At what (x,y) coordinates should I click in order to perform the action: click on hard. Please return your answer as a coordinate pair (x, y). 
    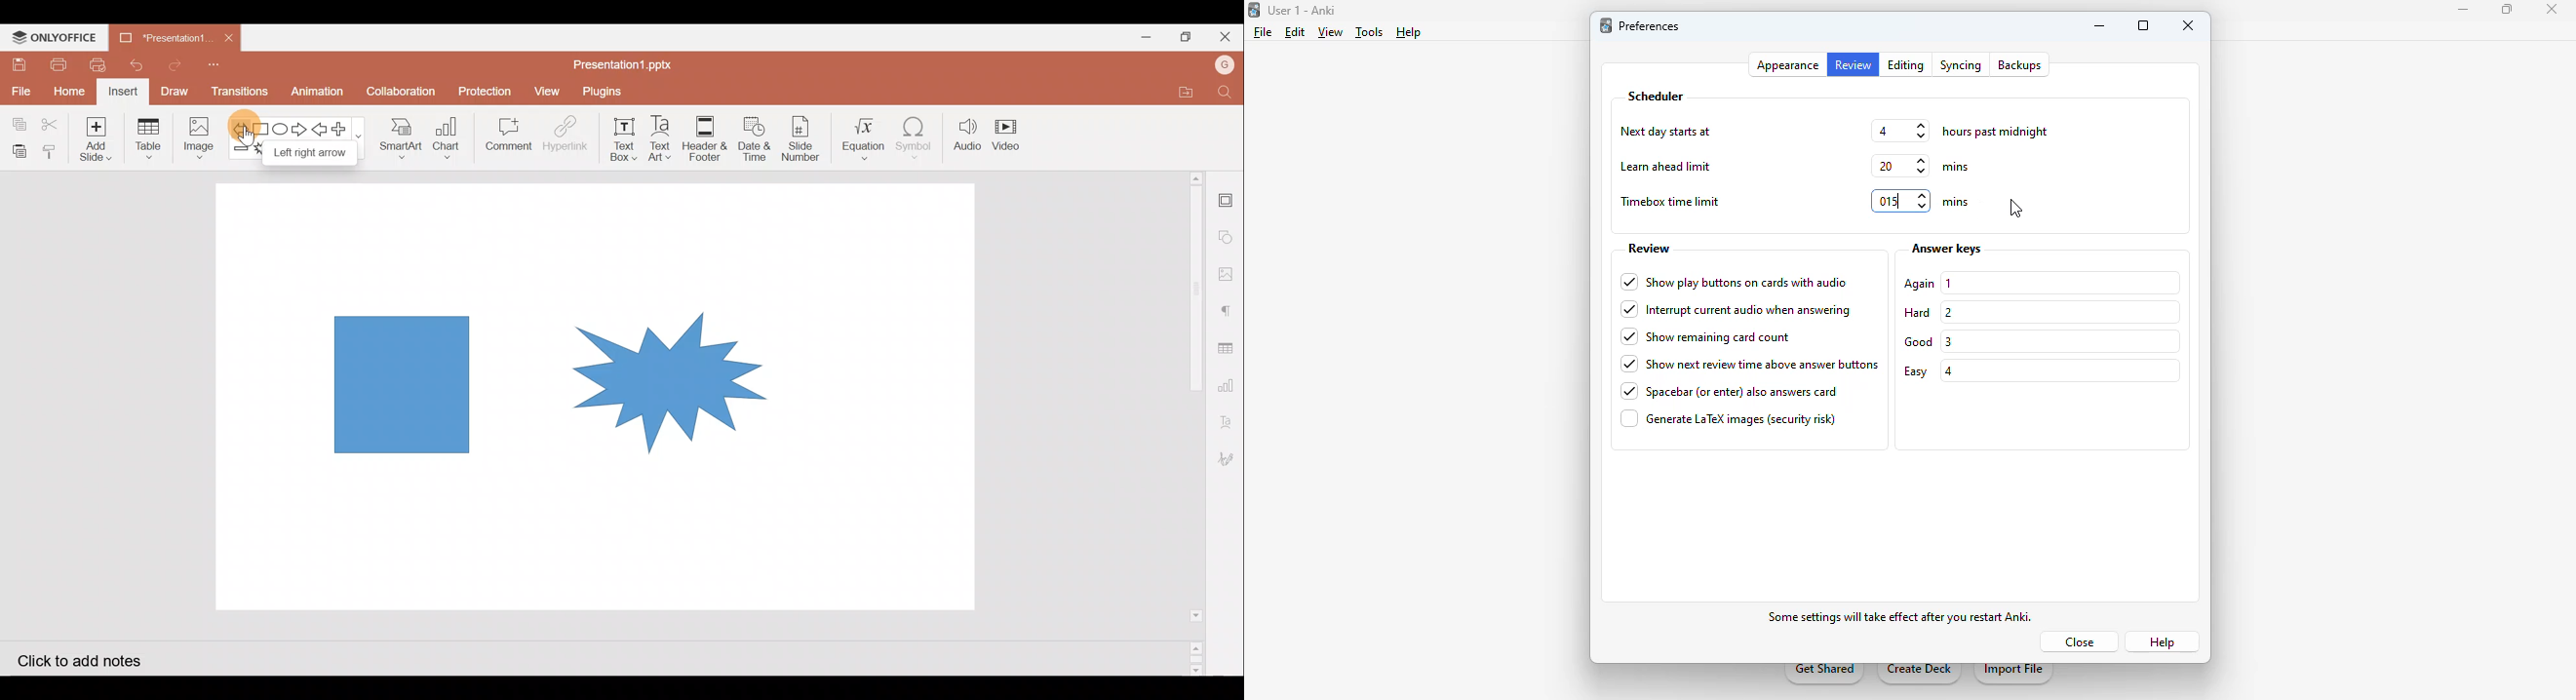
    Looking at the image, I should click on (1917, 313).